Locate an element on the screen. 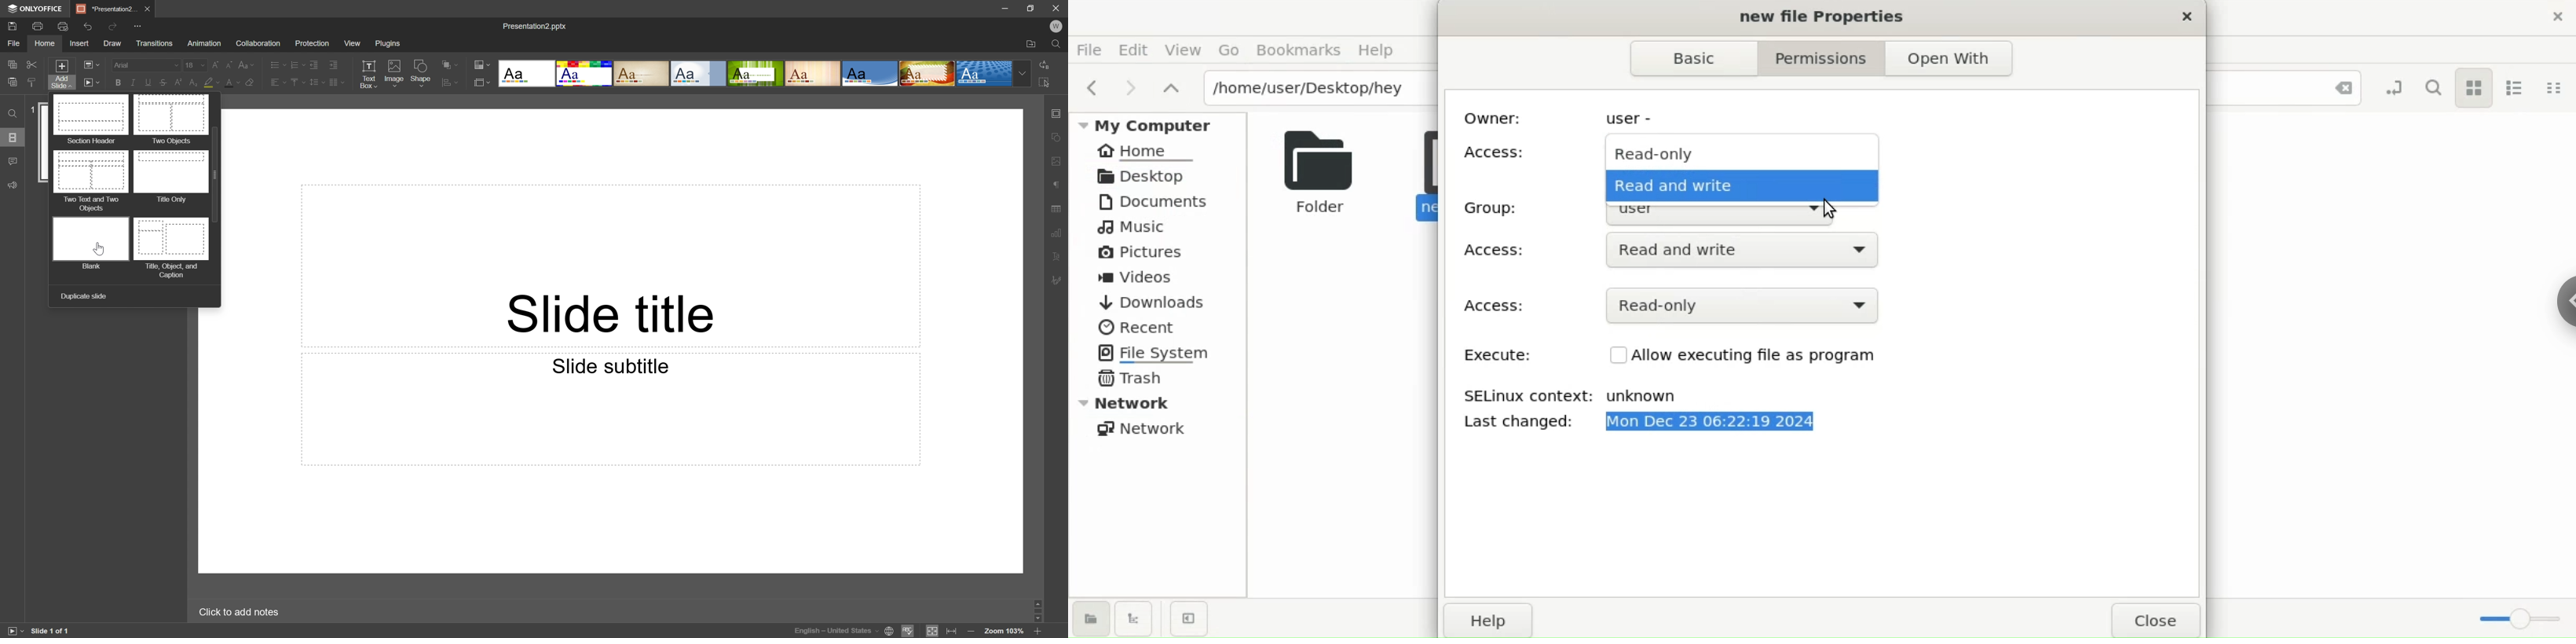 This screenshot has width=2576, height=644. Paste style is located at coordinates (31, 83).